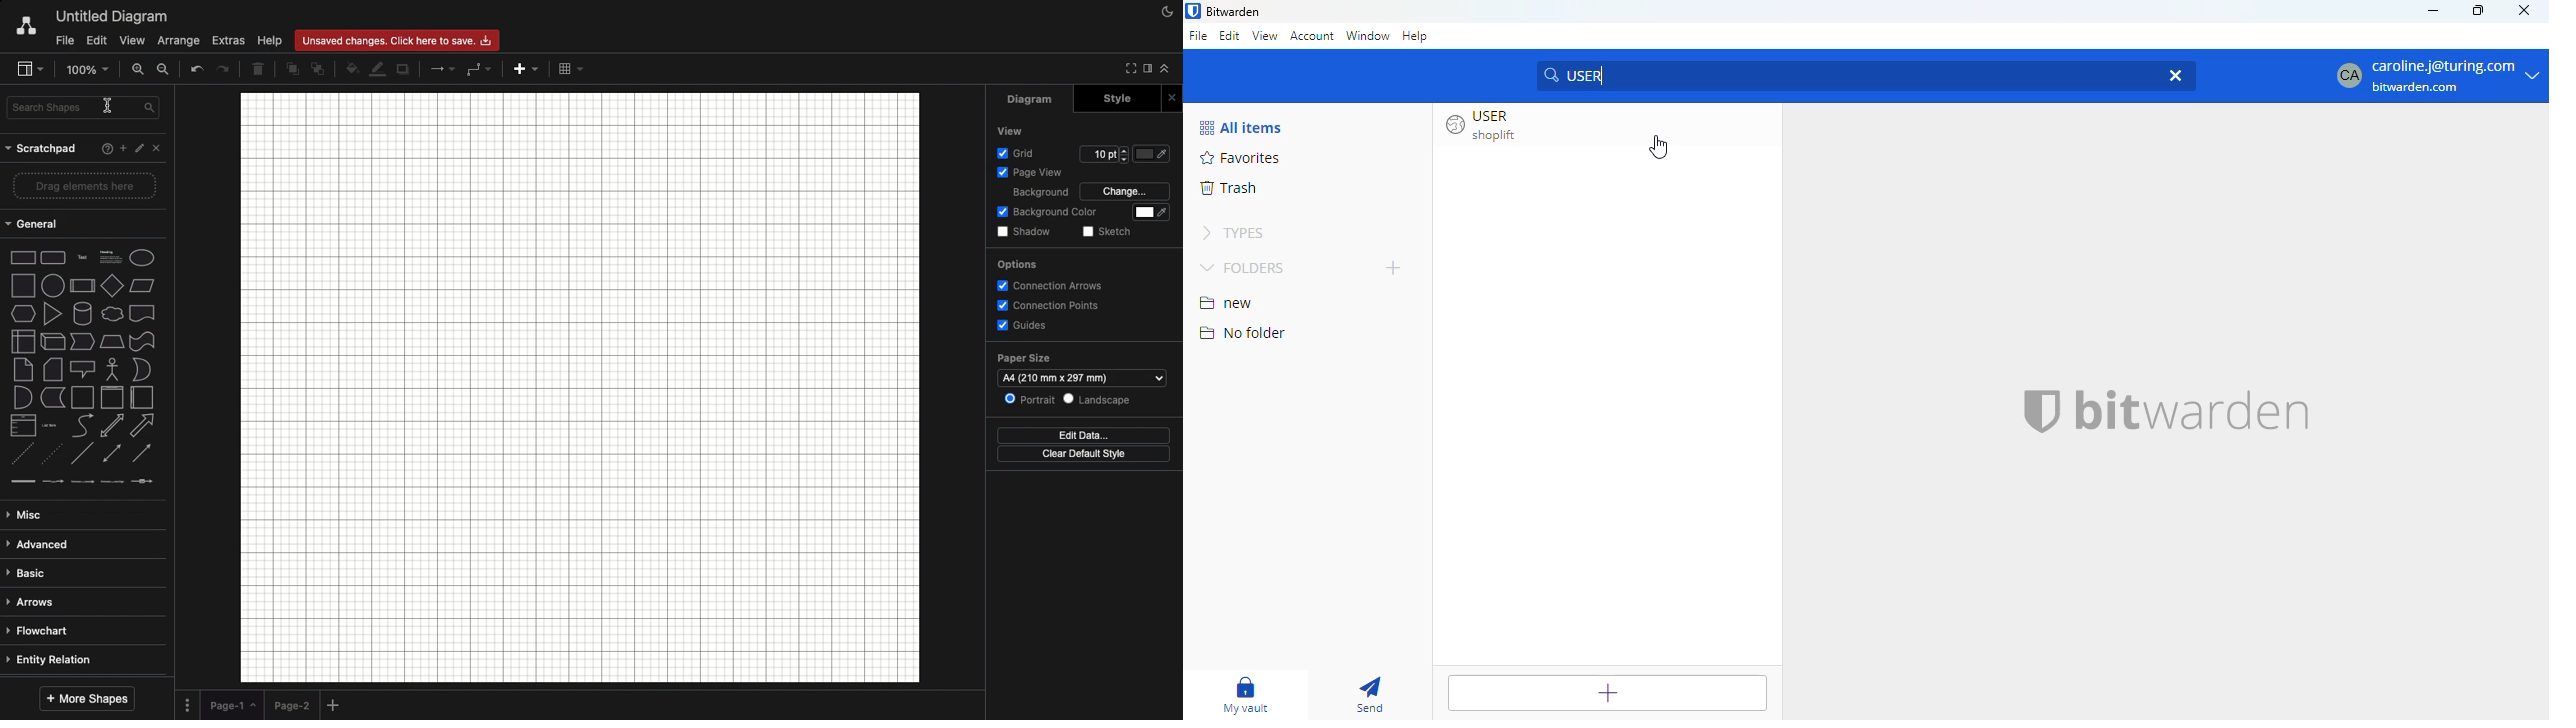 The width and height of the screenshot is (2576, 728). What do you see at coordinates (1018, 151) in the screenshot?
I see `Grid` at bounding box center [1018, 151].